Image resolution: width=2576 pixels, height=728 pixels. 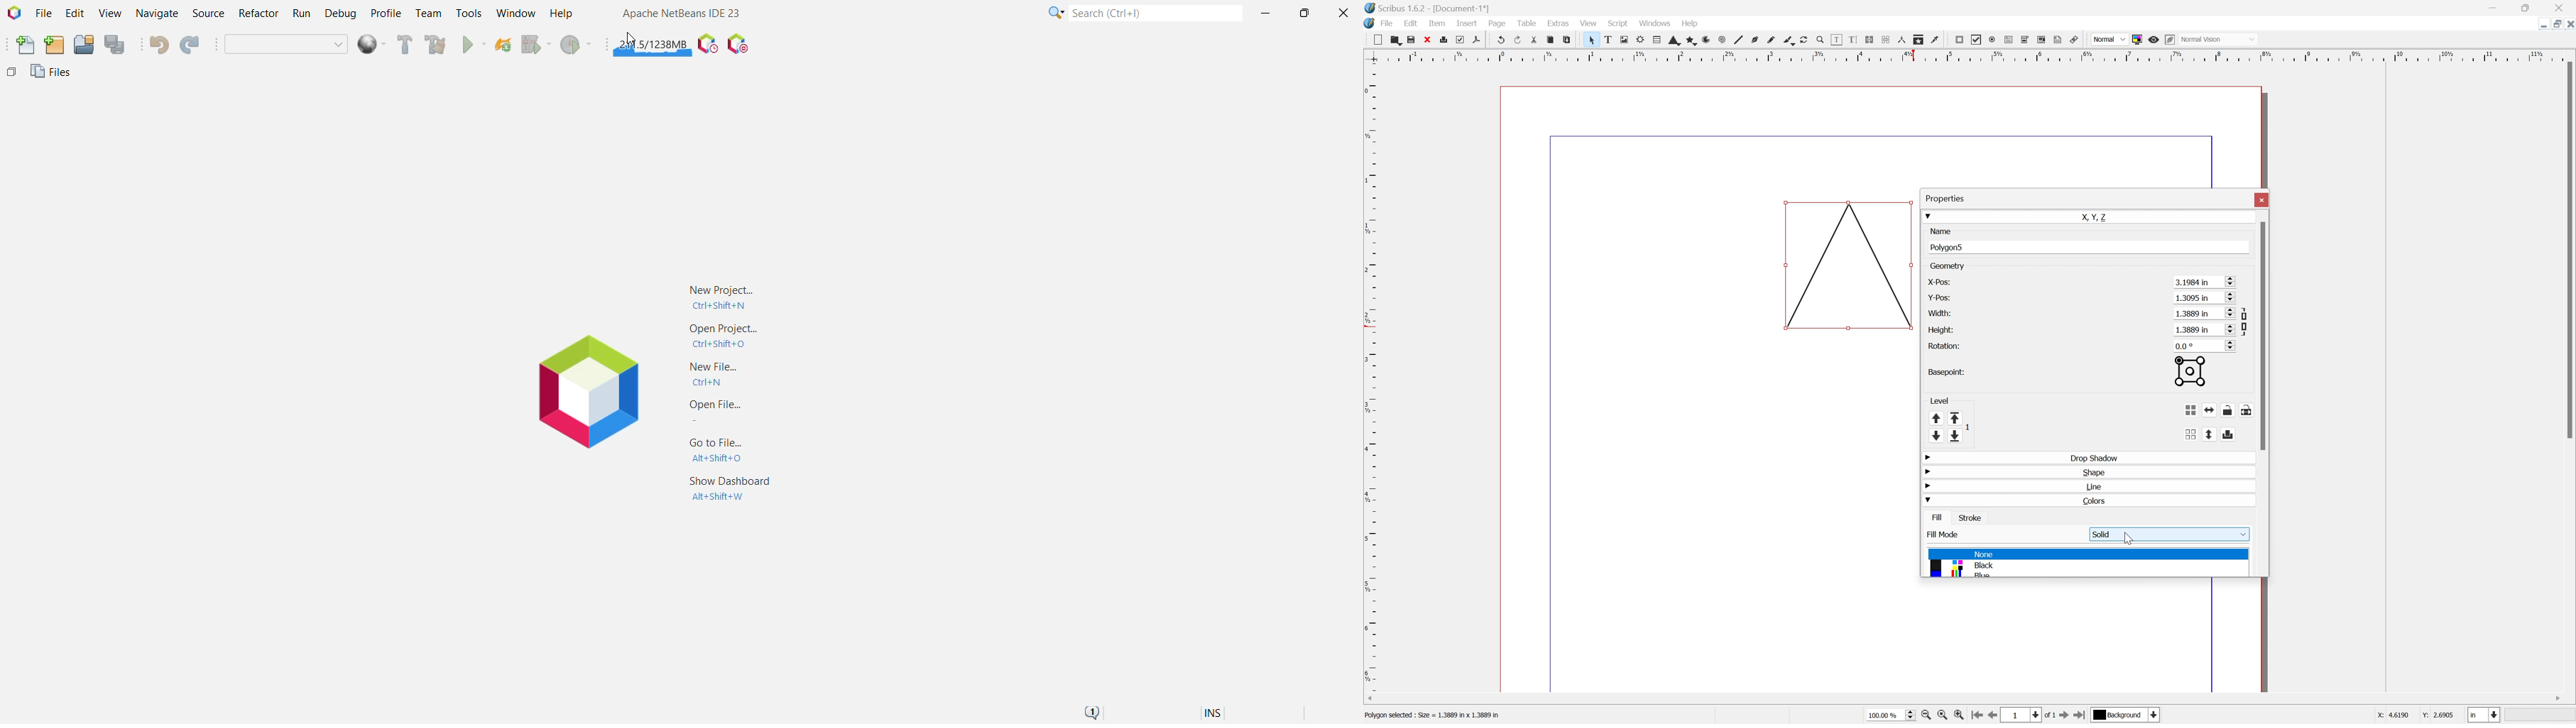 I want to click on Scroll, so click(x=2241, y=312).